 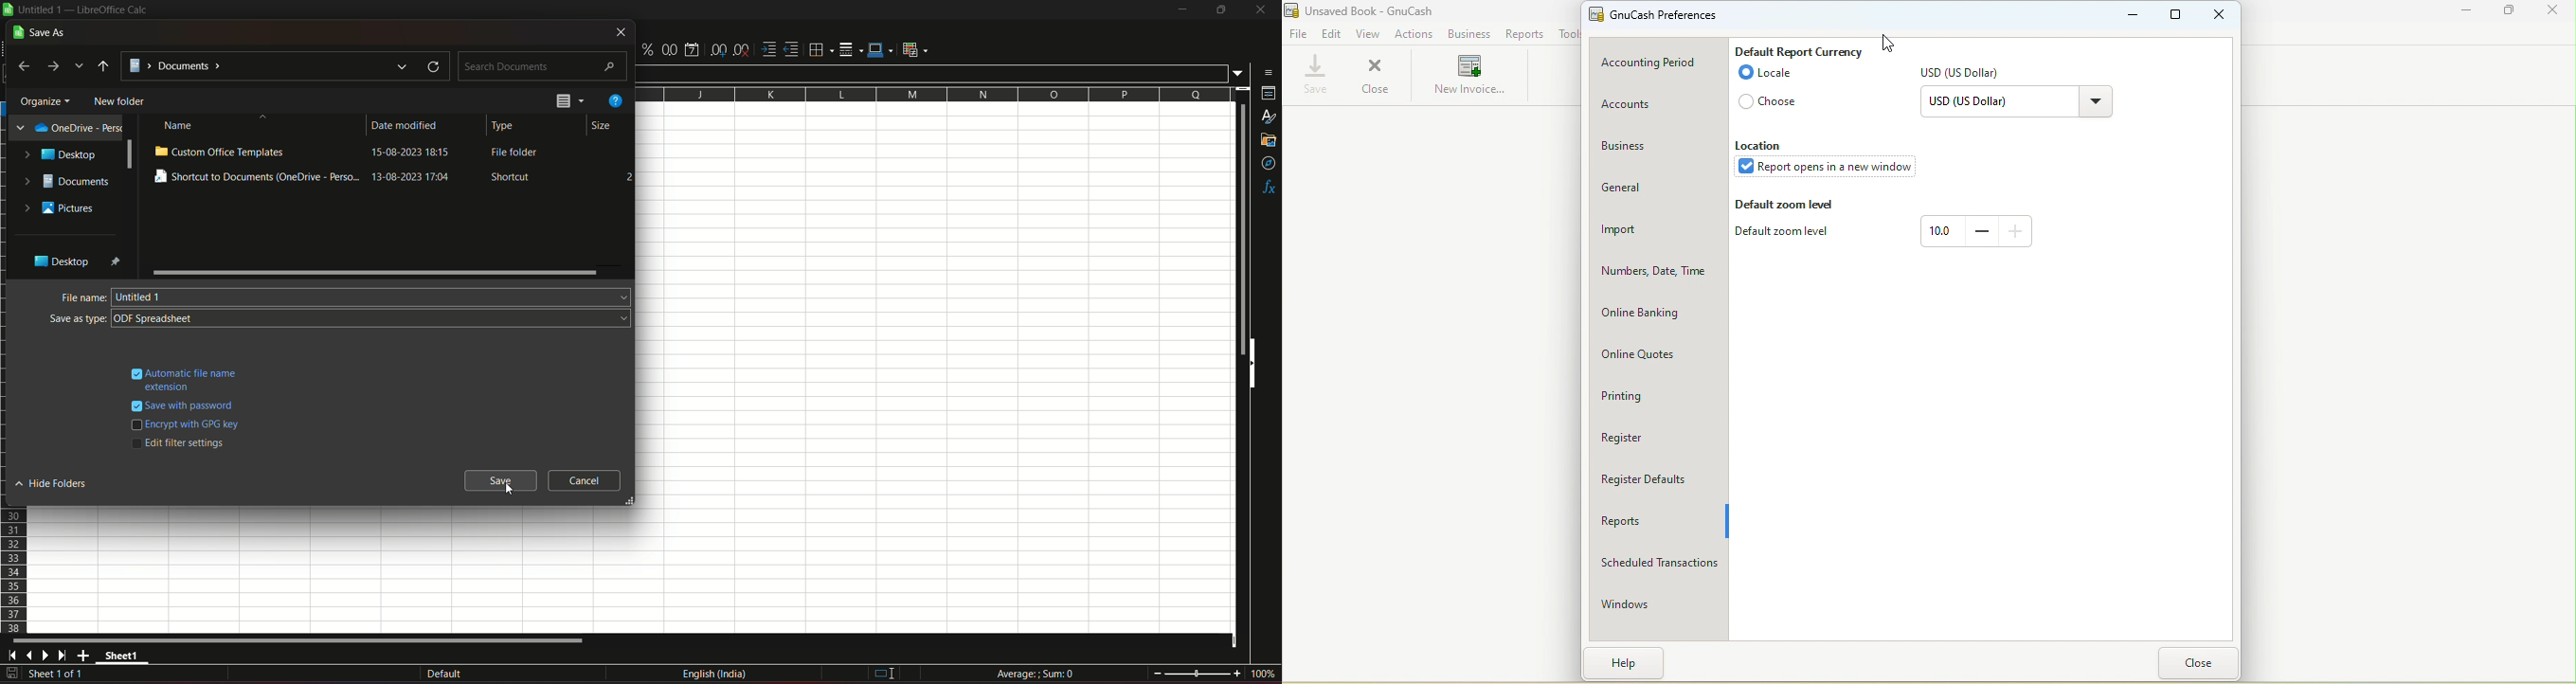 What do you see at coordinates (302, 641) in the screenshot?
I see `horizontal scroll` at bounding box center [302, 641].